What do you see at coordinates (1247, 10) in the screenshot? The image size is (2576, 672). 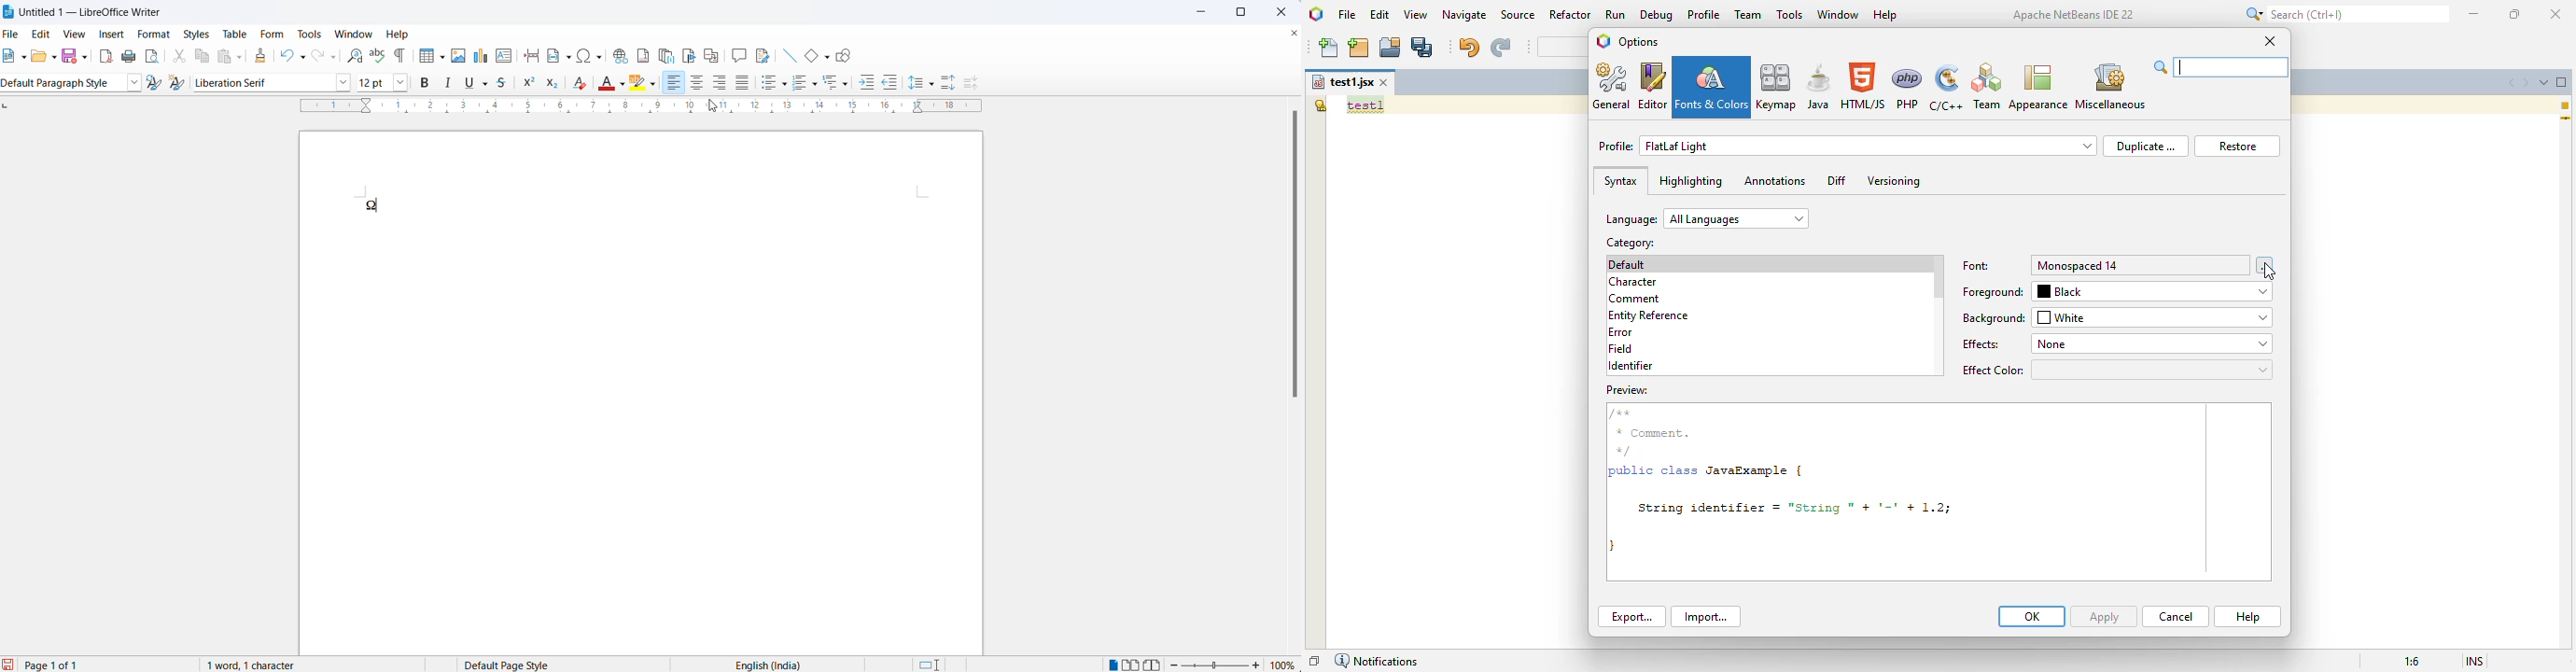 I see `maximize` at bounding box center [1247, 10].